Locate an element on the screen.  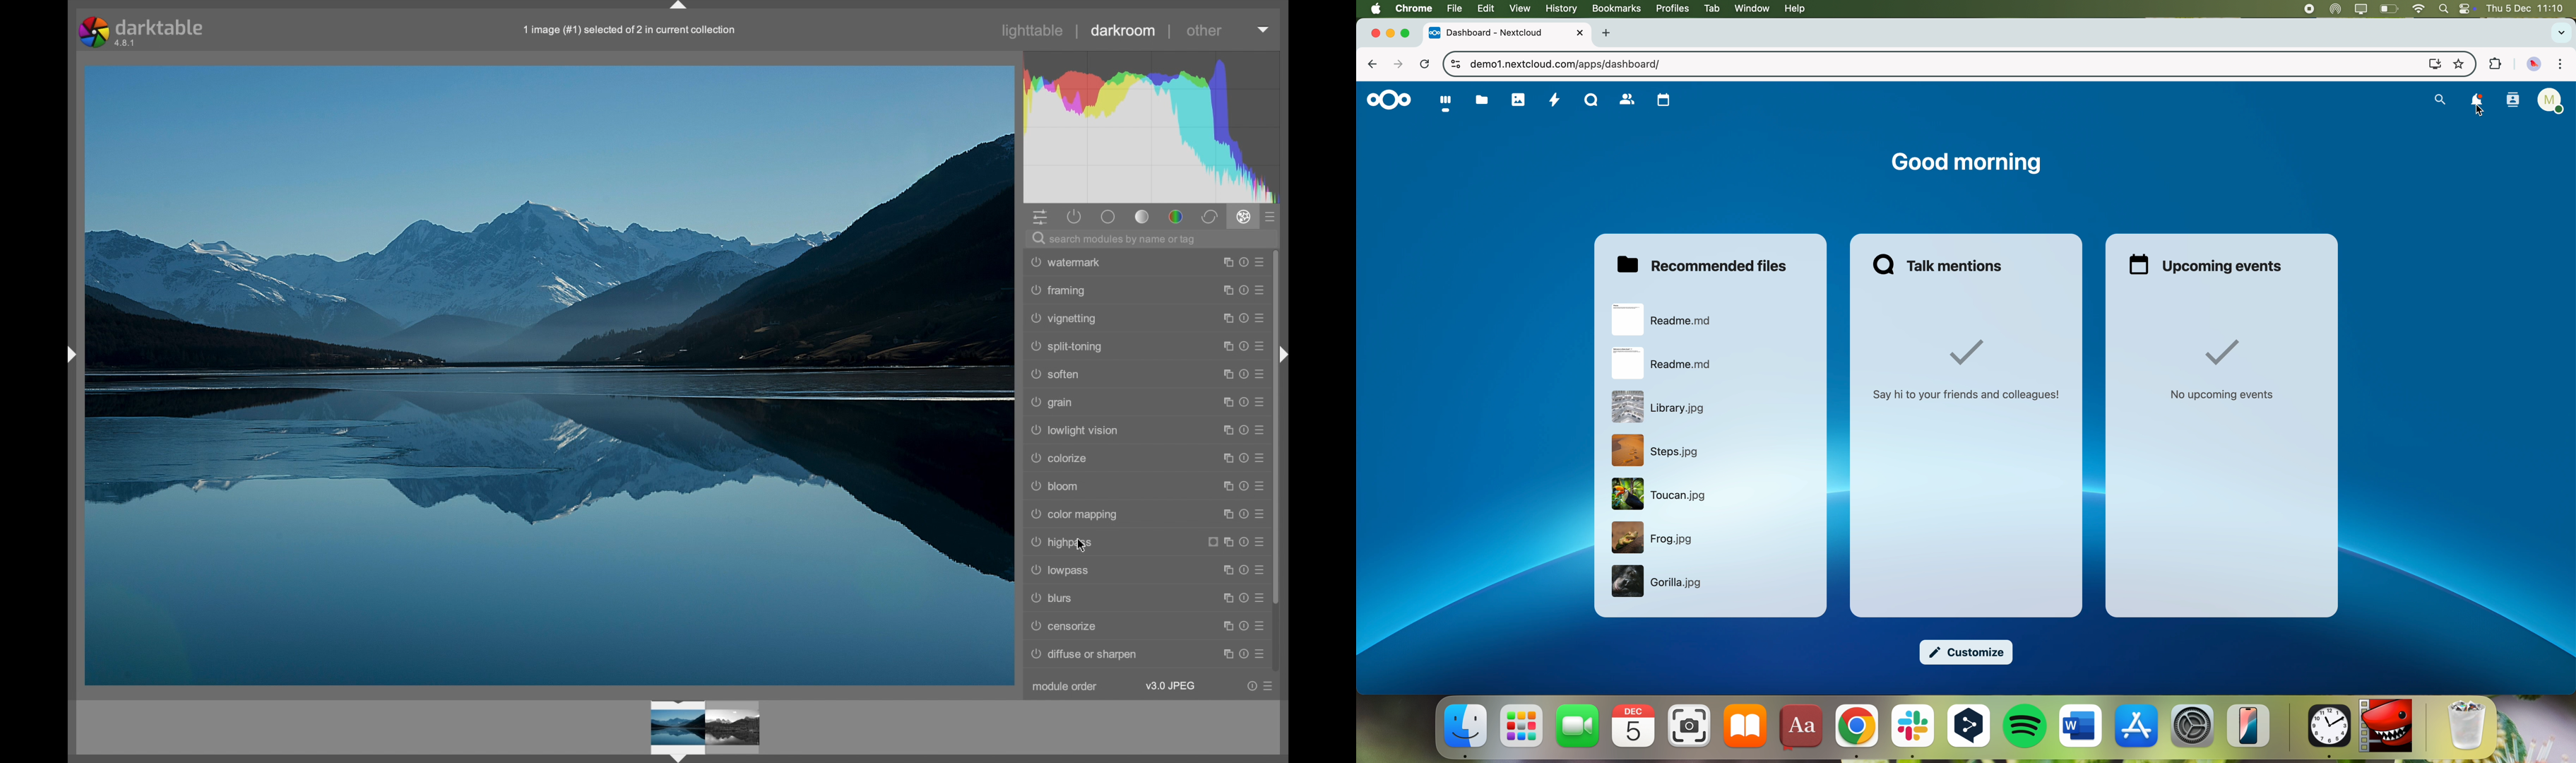
search is located at coordinates (2438, 100).